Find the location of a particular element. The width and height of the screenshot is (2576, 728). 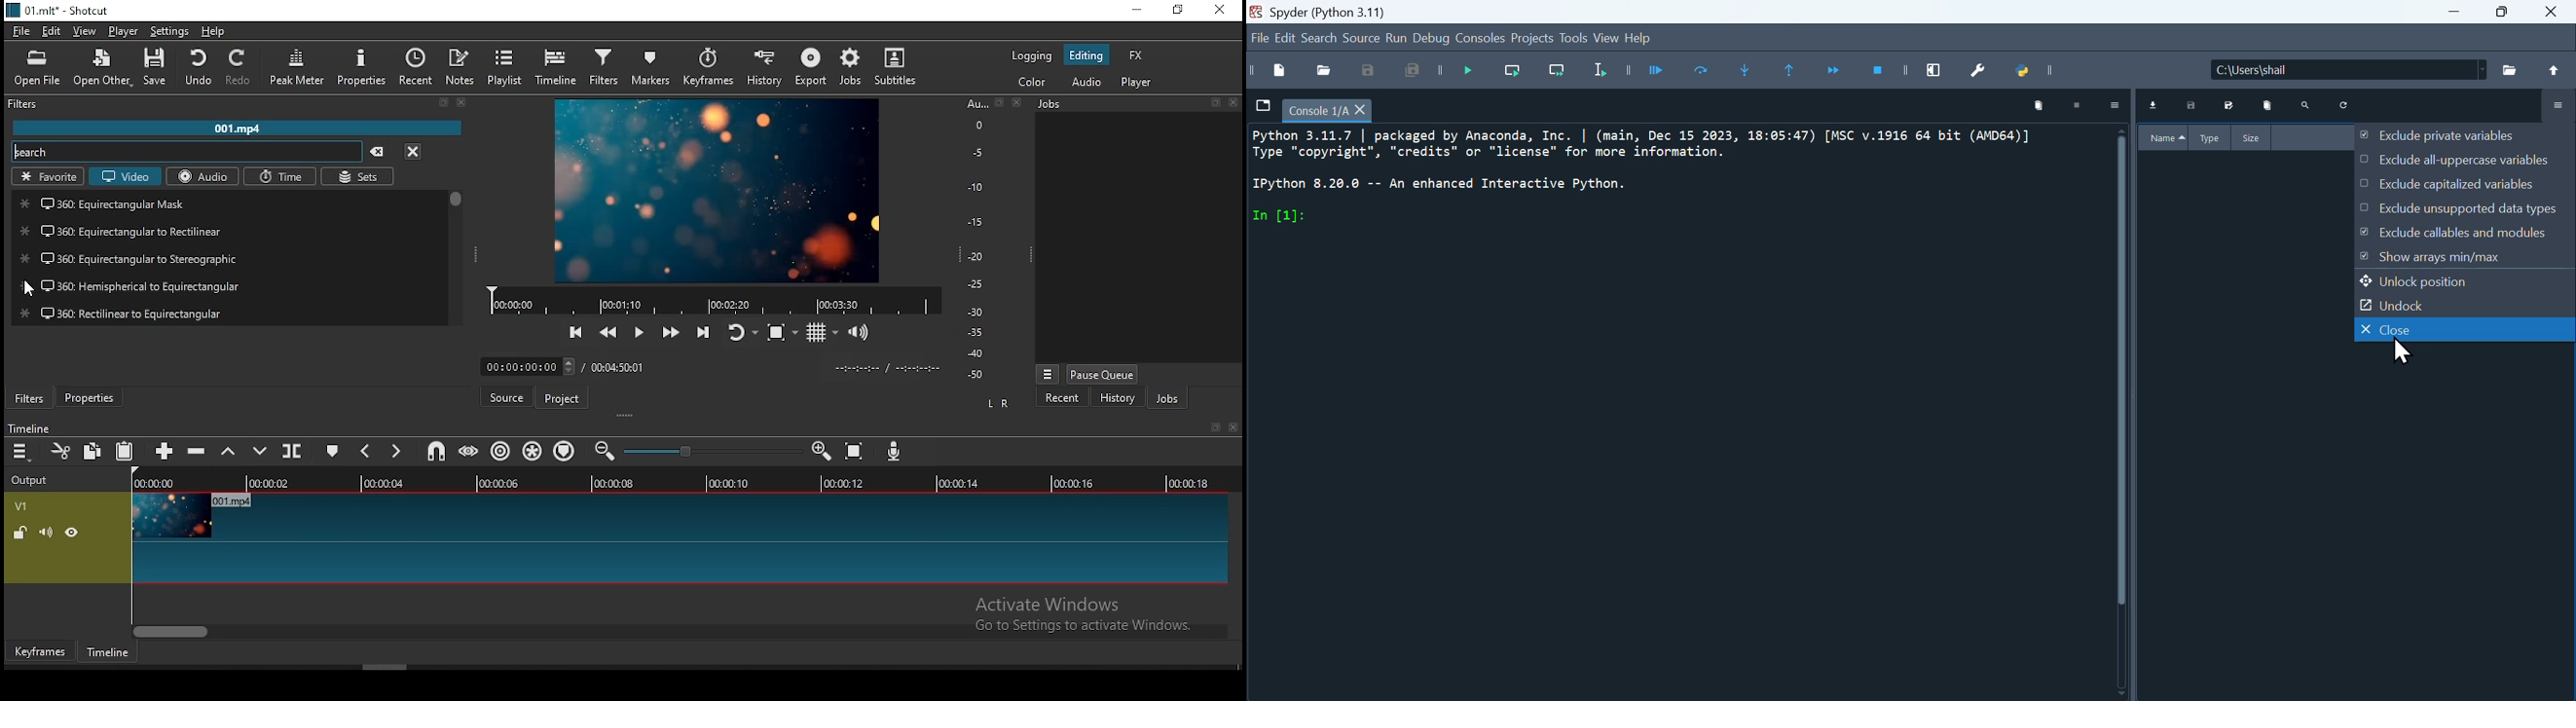

ripple markers is located at coordinates (563, 452).